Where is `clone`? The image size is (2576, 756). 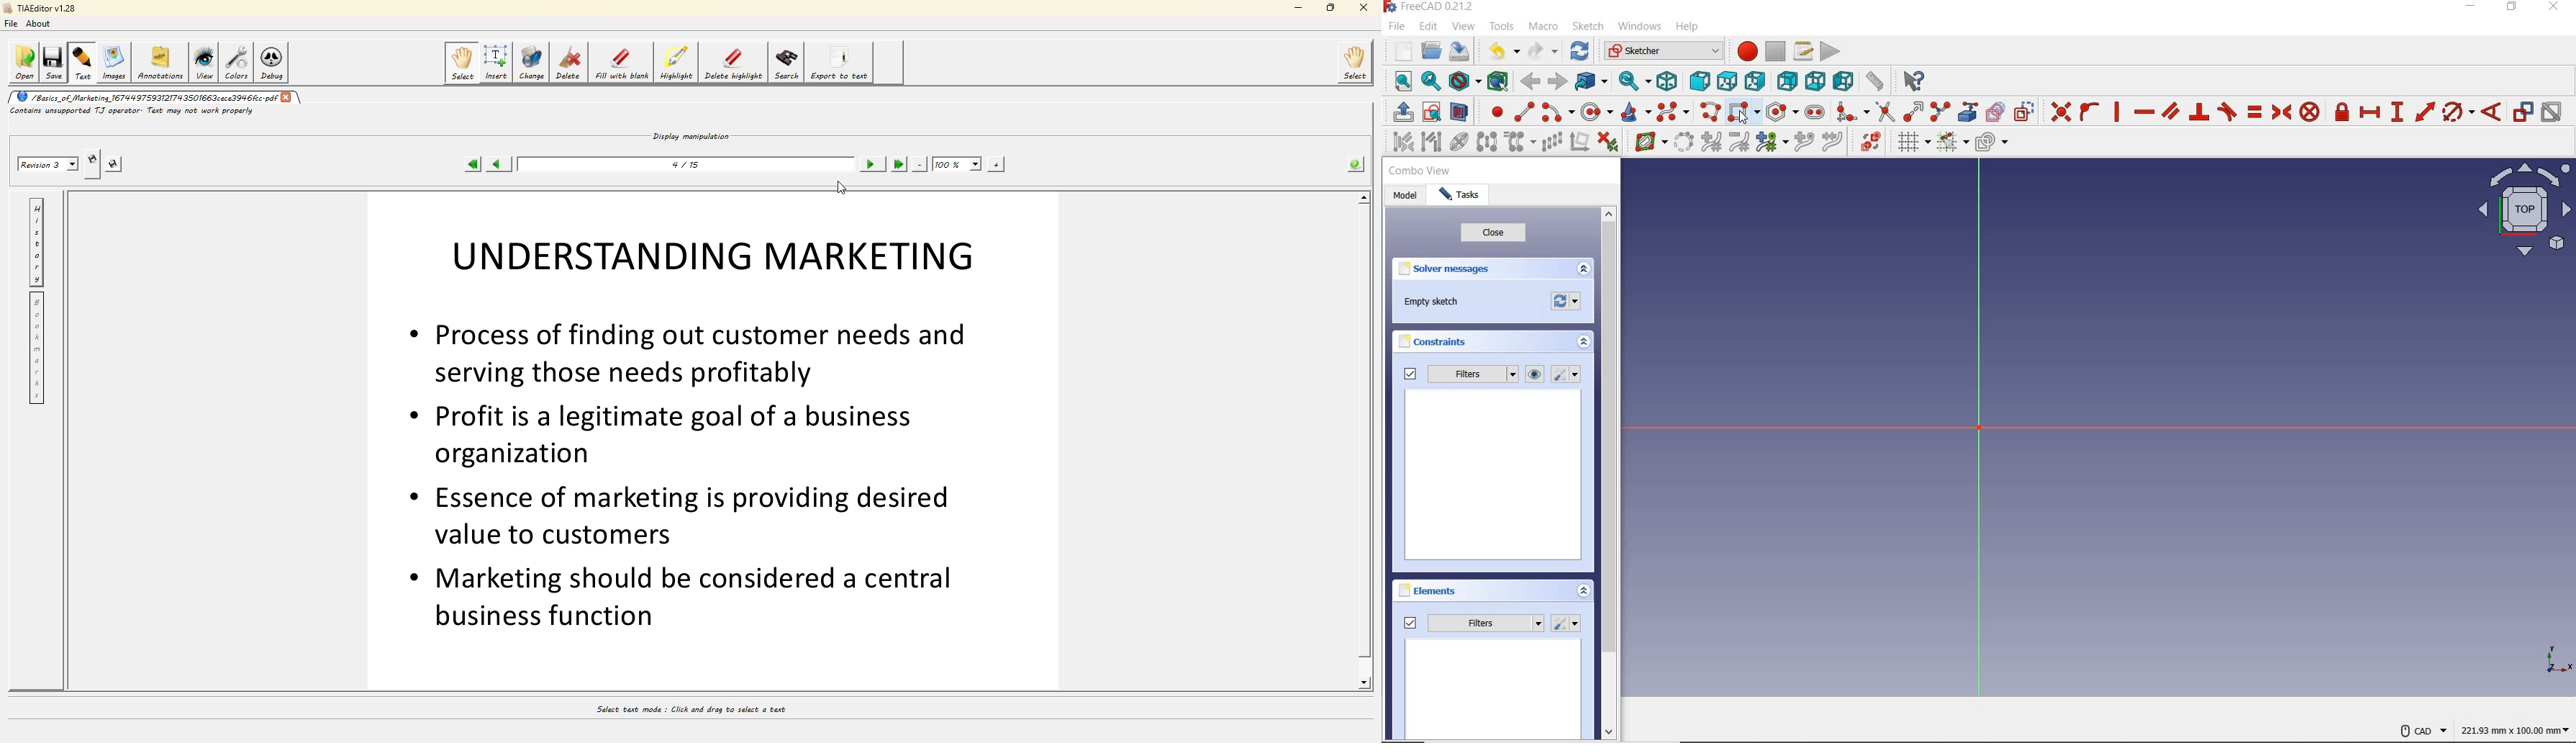 clone is located at coordinates (1521, 143).